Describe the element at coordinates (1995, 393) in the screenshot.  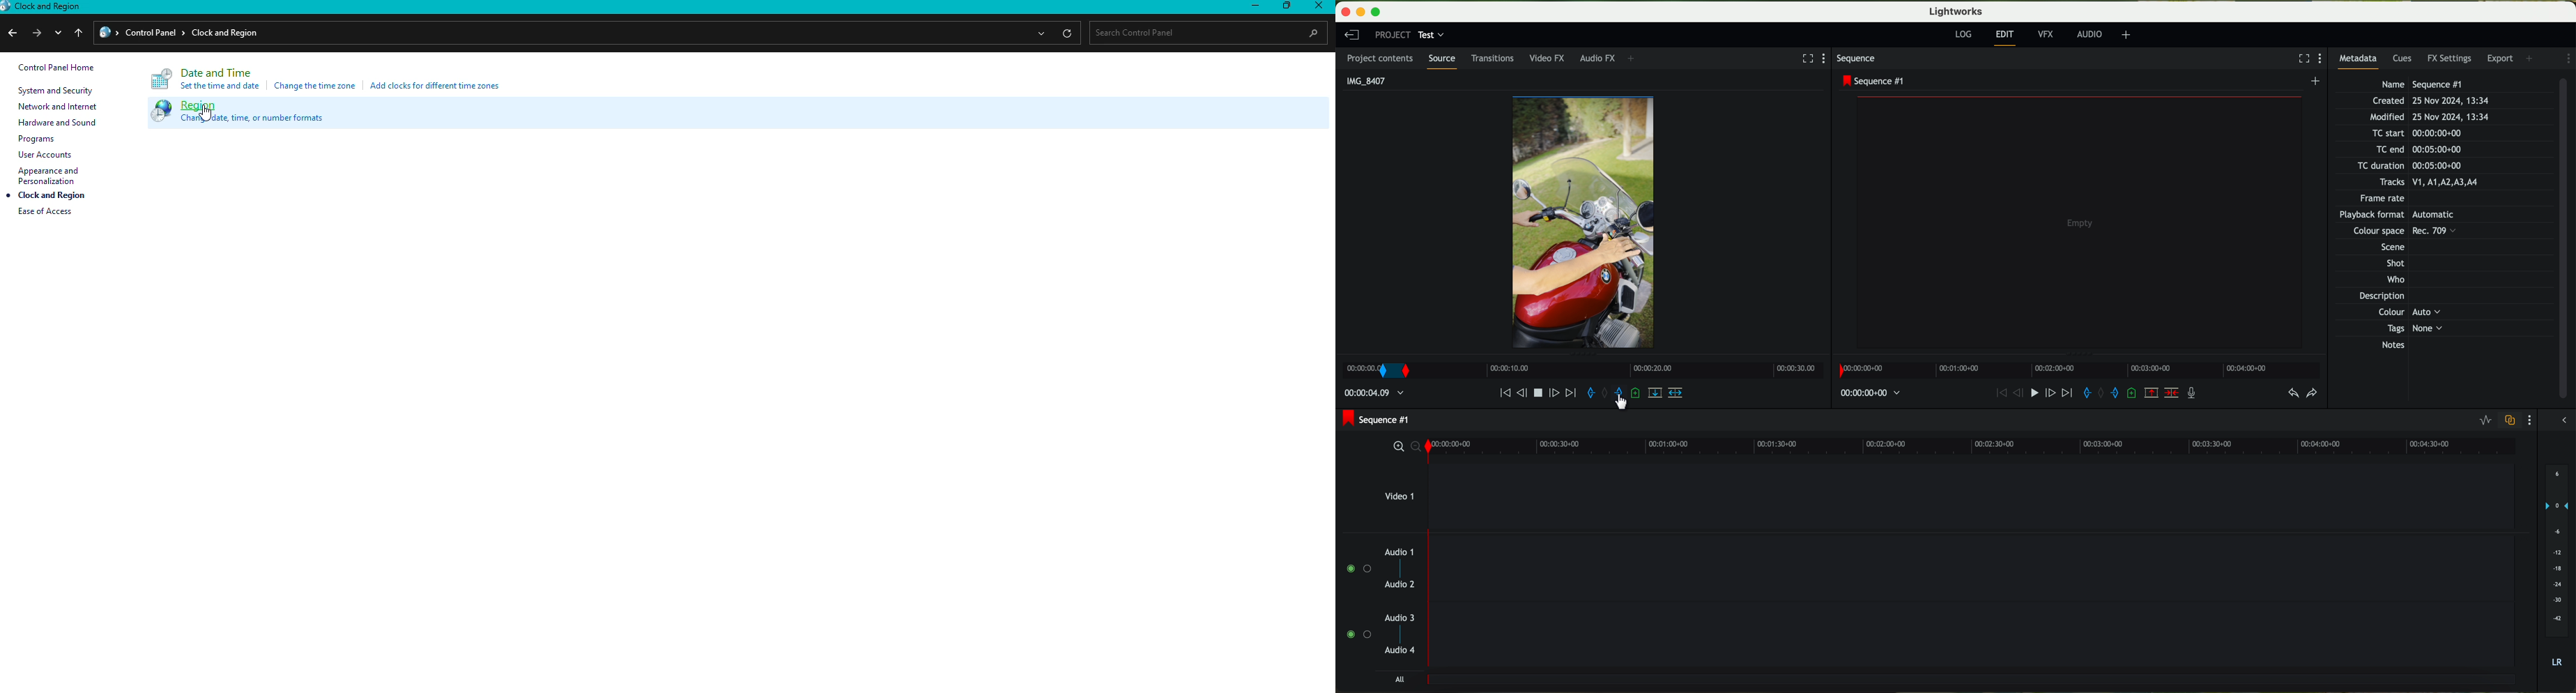
I see `move backward` at that location.